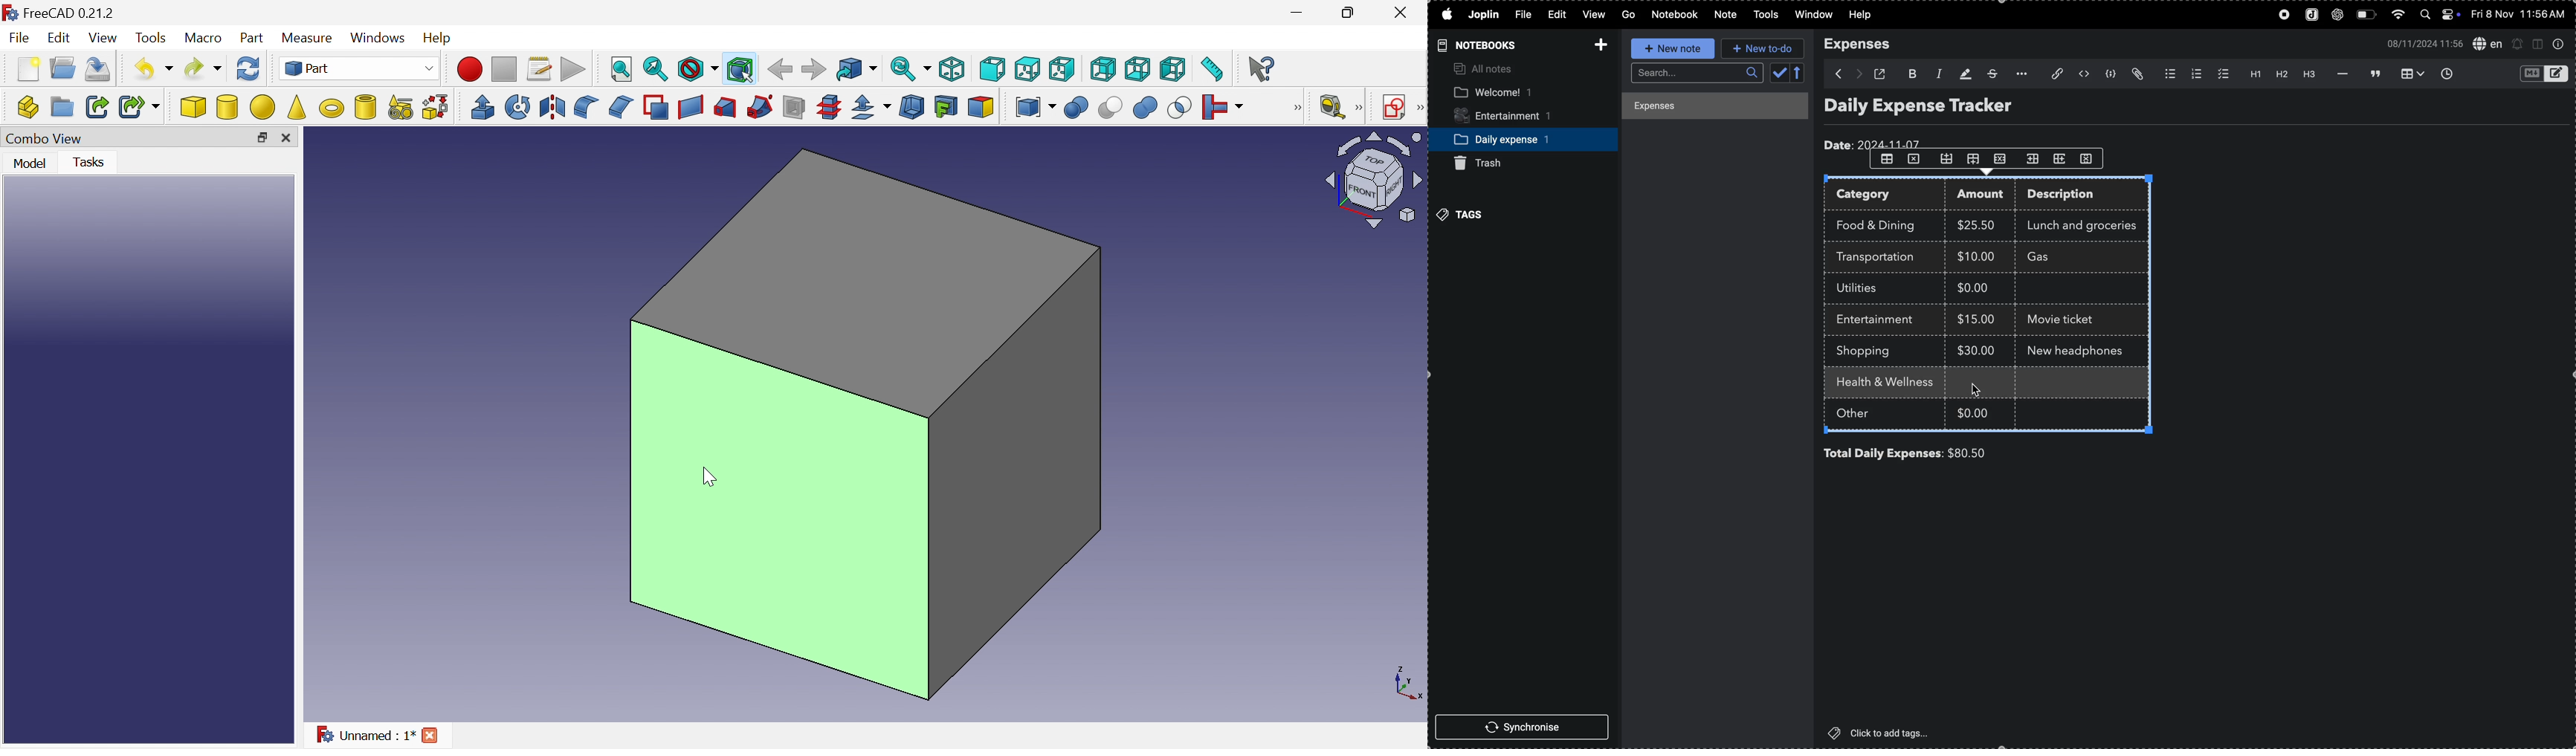  What do you see at coordinates (1446, 15) in the screenshot?
I see `apple menu` at bounding box center [1446, 15].